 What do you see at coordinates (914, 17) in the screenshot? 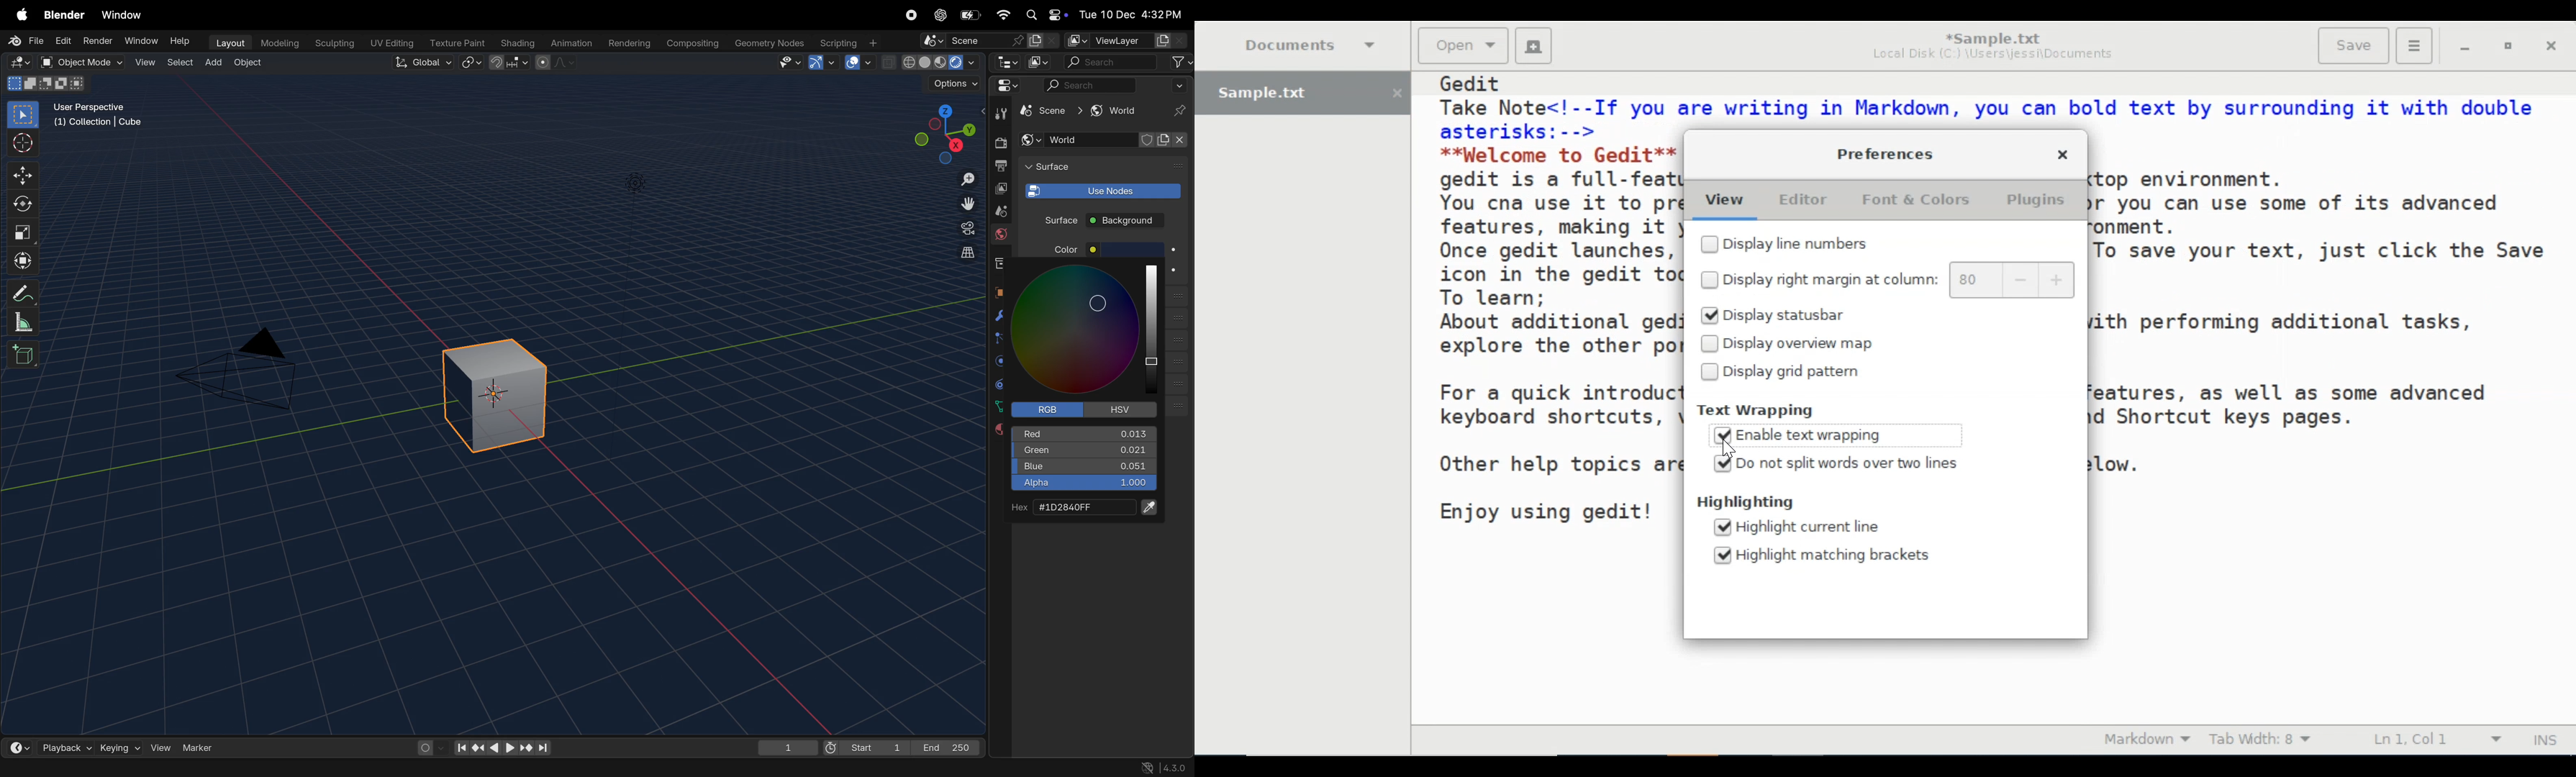
I see `record` at bounding box center [914, 17].